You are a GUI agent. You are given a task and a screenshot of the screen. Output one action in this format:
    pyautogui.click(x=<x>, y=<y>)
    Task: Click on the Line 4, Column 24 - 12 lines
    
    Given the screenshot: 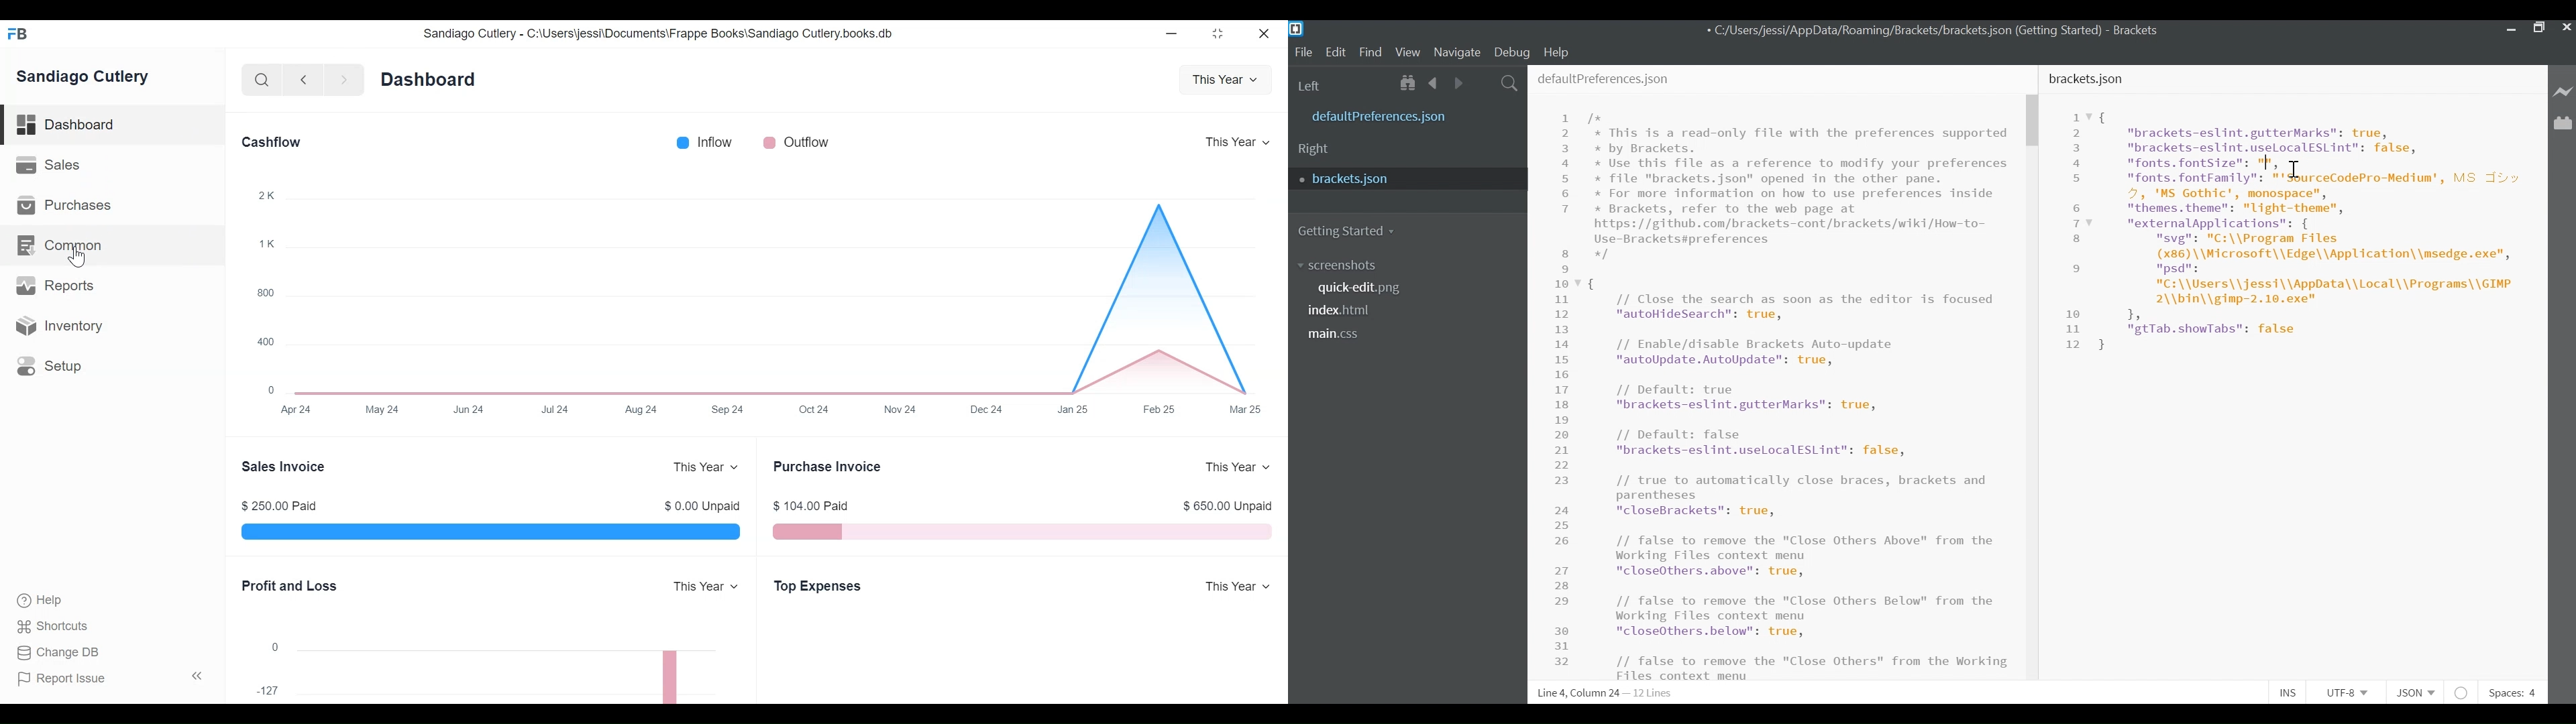 What is the action you would take?
    pyautogui.click(x=1607, y=693)
    